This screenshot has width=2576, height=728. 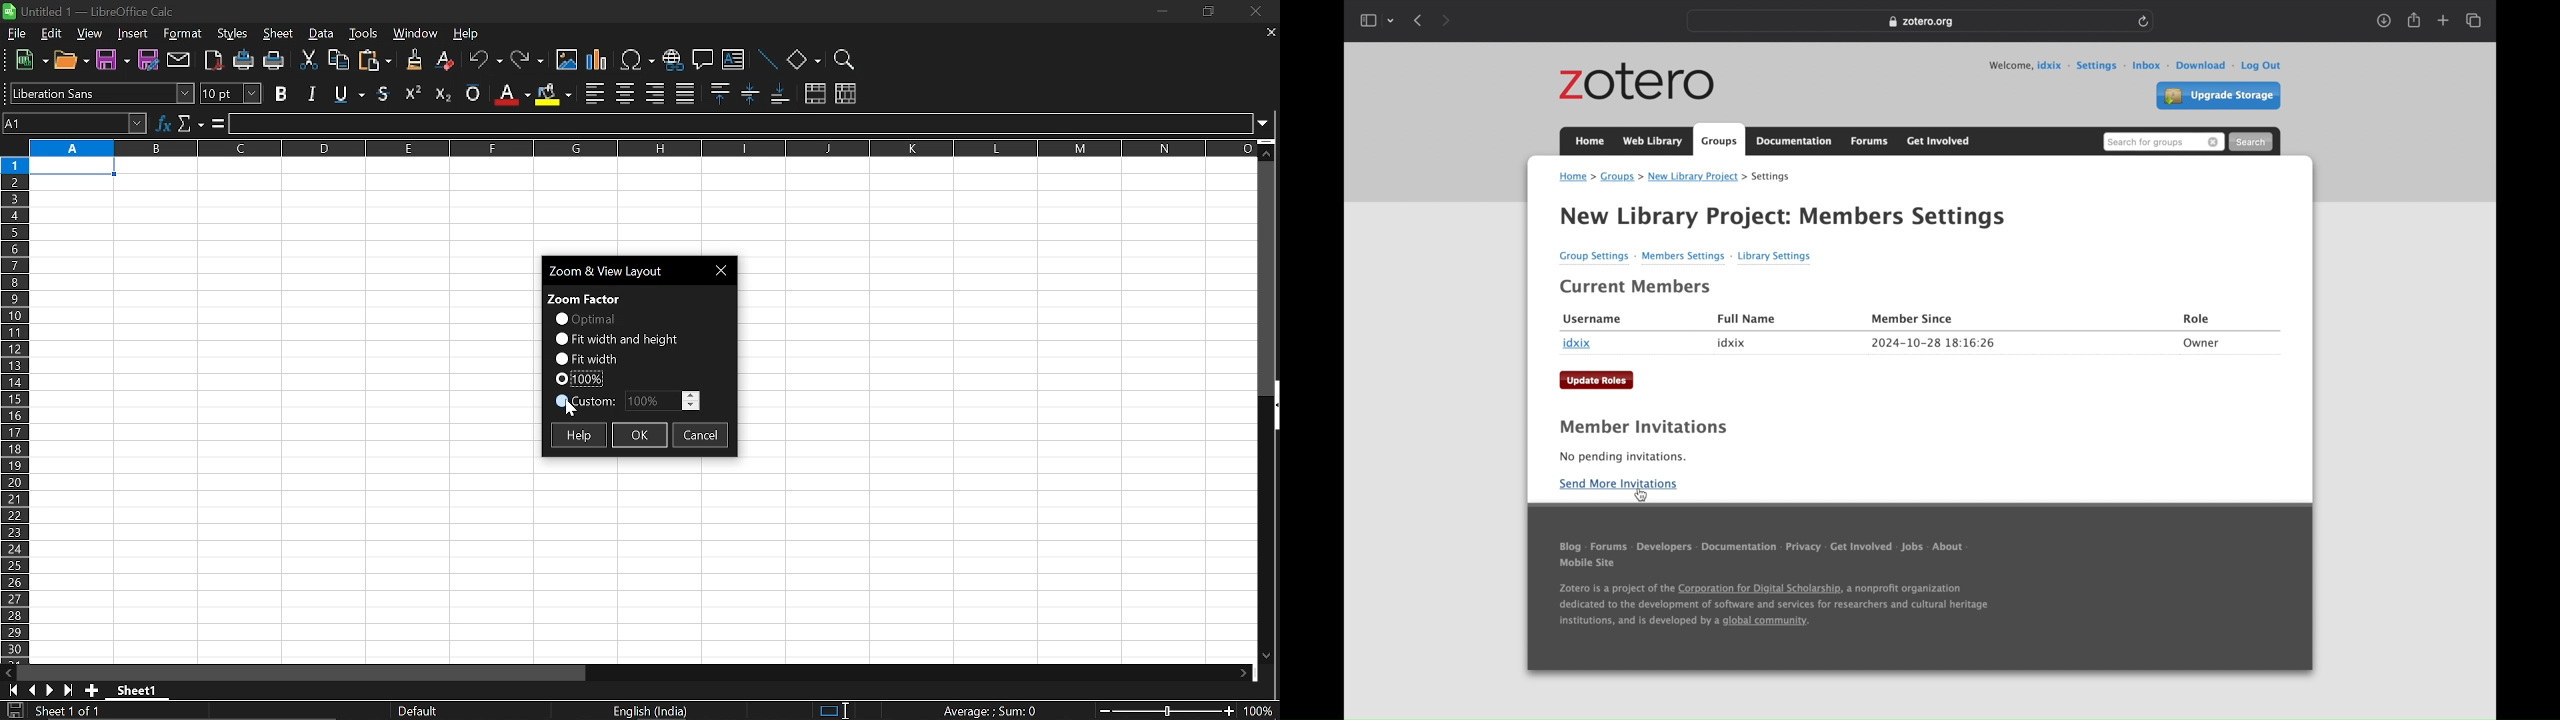 I want to click on underline, so click(x=385, y=93).